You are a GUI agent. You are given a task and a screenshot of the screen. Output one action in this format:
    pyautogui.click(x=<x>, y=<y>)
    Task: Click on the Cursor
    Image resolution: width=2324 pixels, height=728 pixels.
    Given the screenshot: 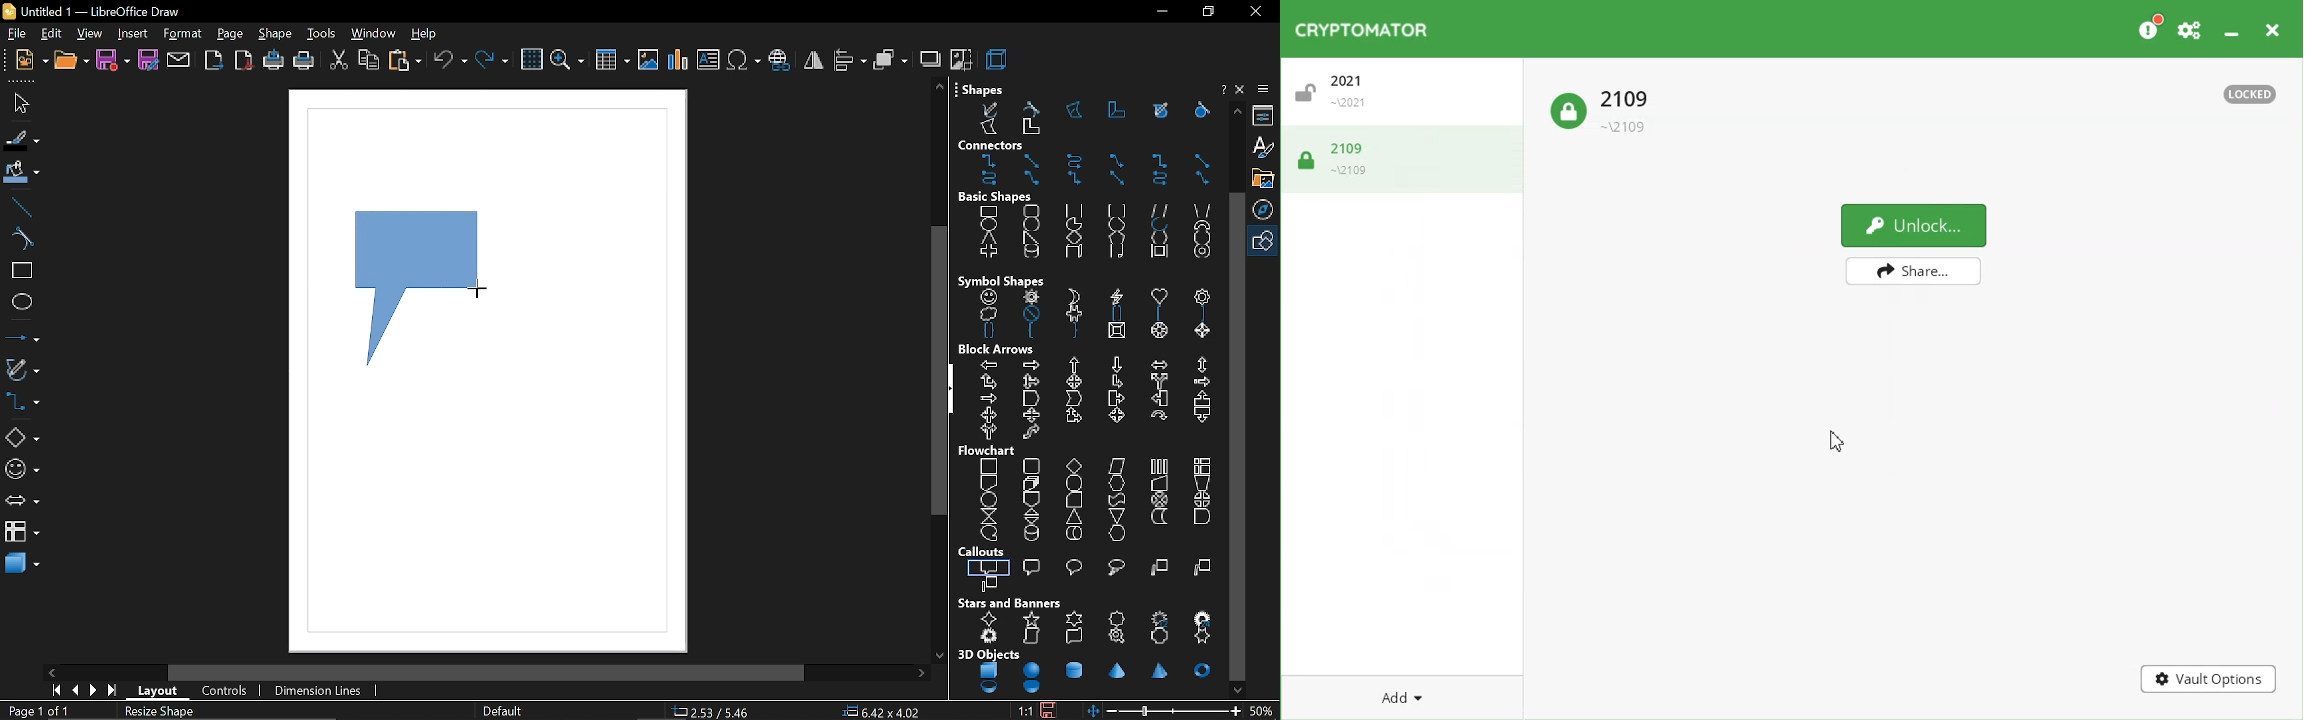 What is the action you would take?
    pyautogui.click(x=1835, y=442)
    